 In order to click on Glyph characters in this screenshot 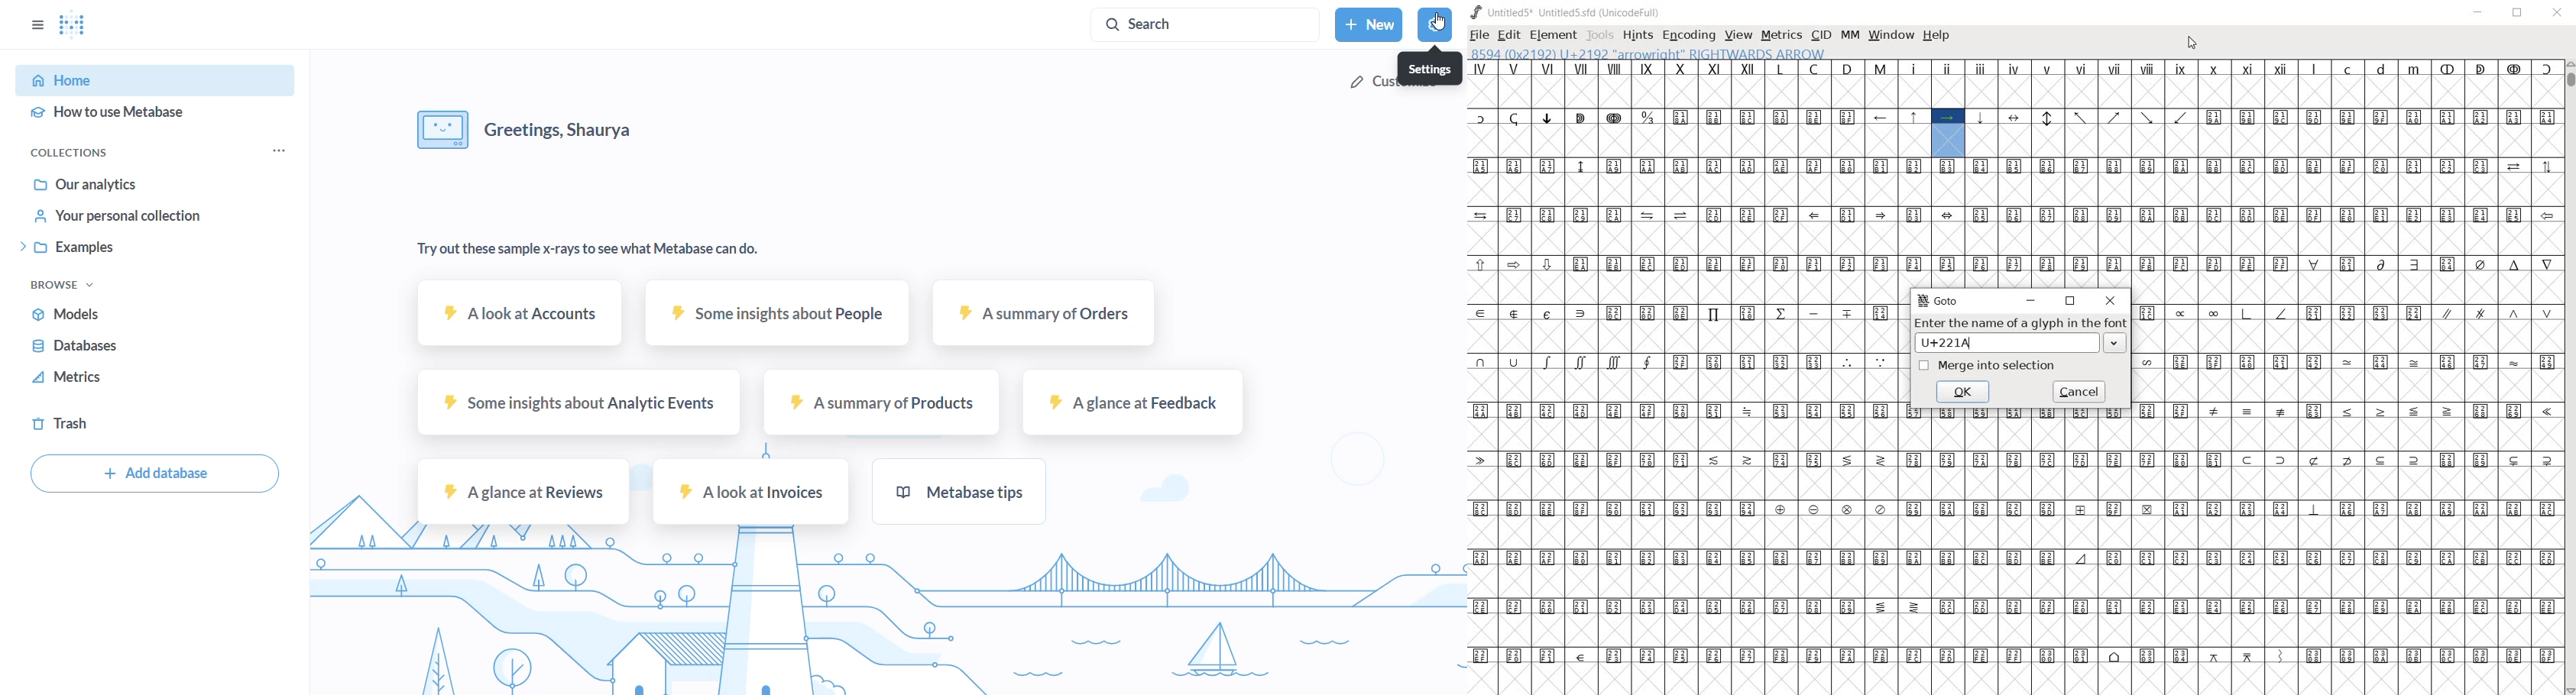, I will do `click(2346, 377)`.